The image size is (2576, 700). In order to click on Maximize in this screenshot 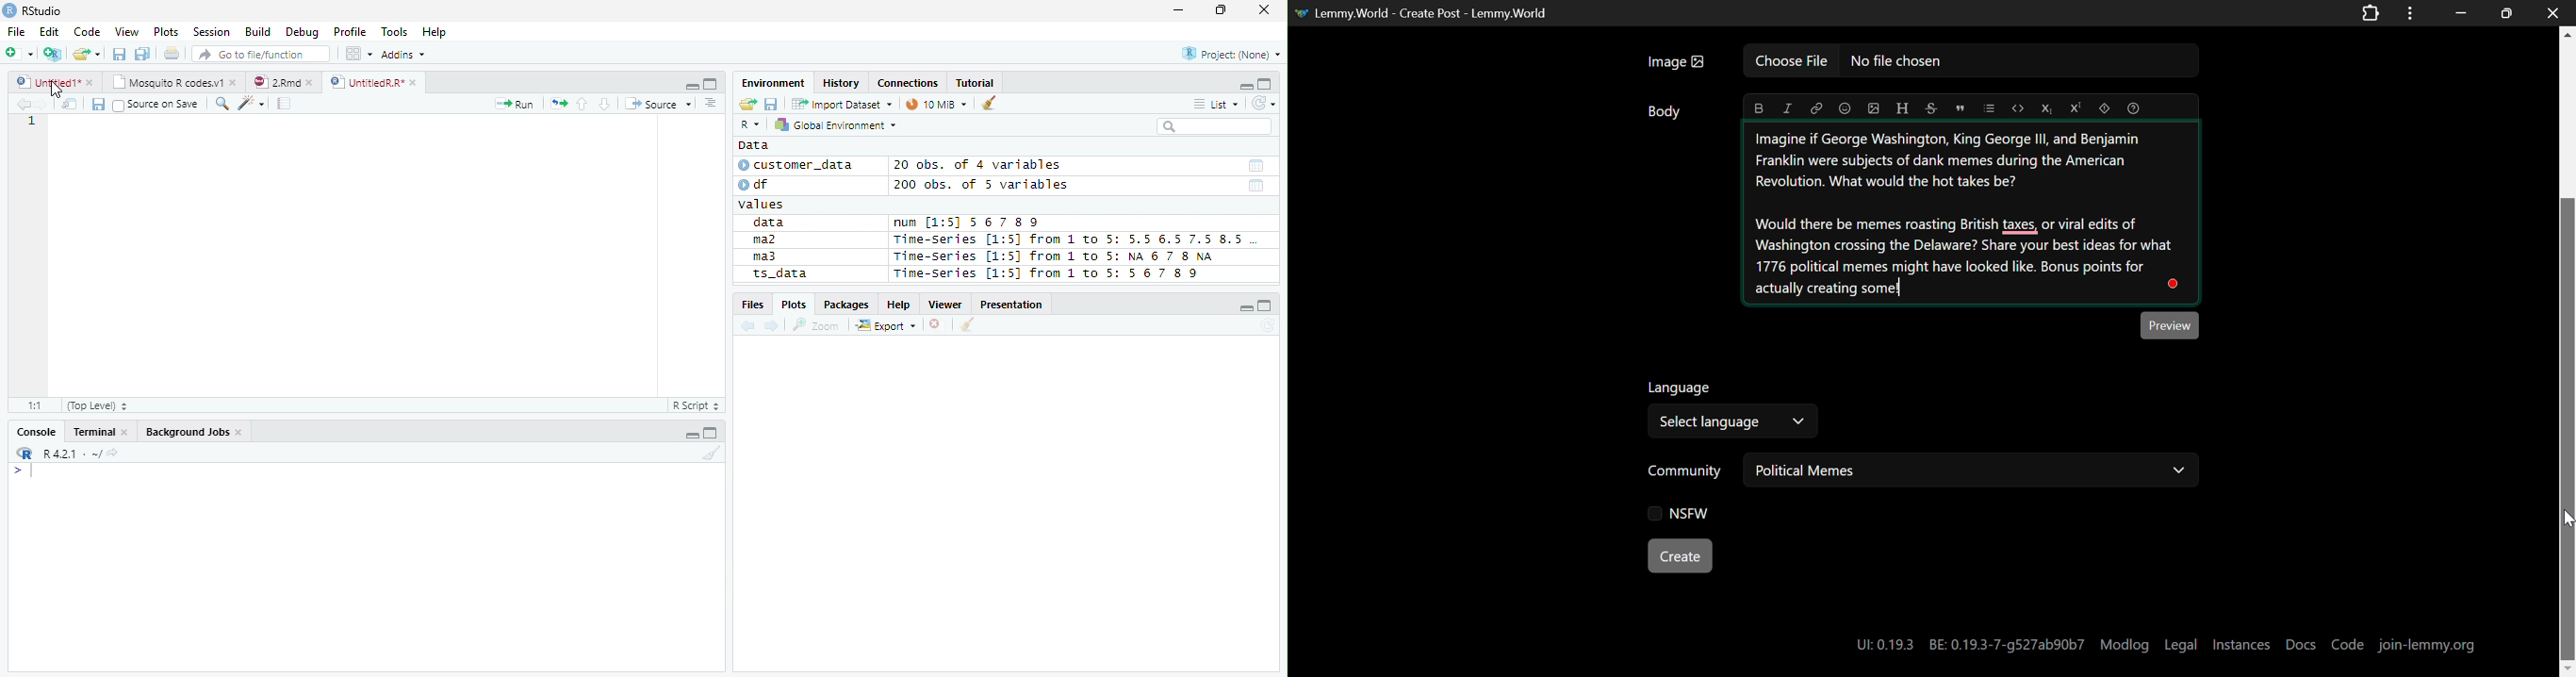, I will do `click(1267, 305)`.